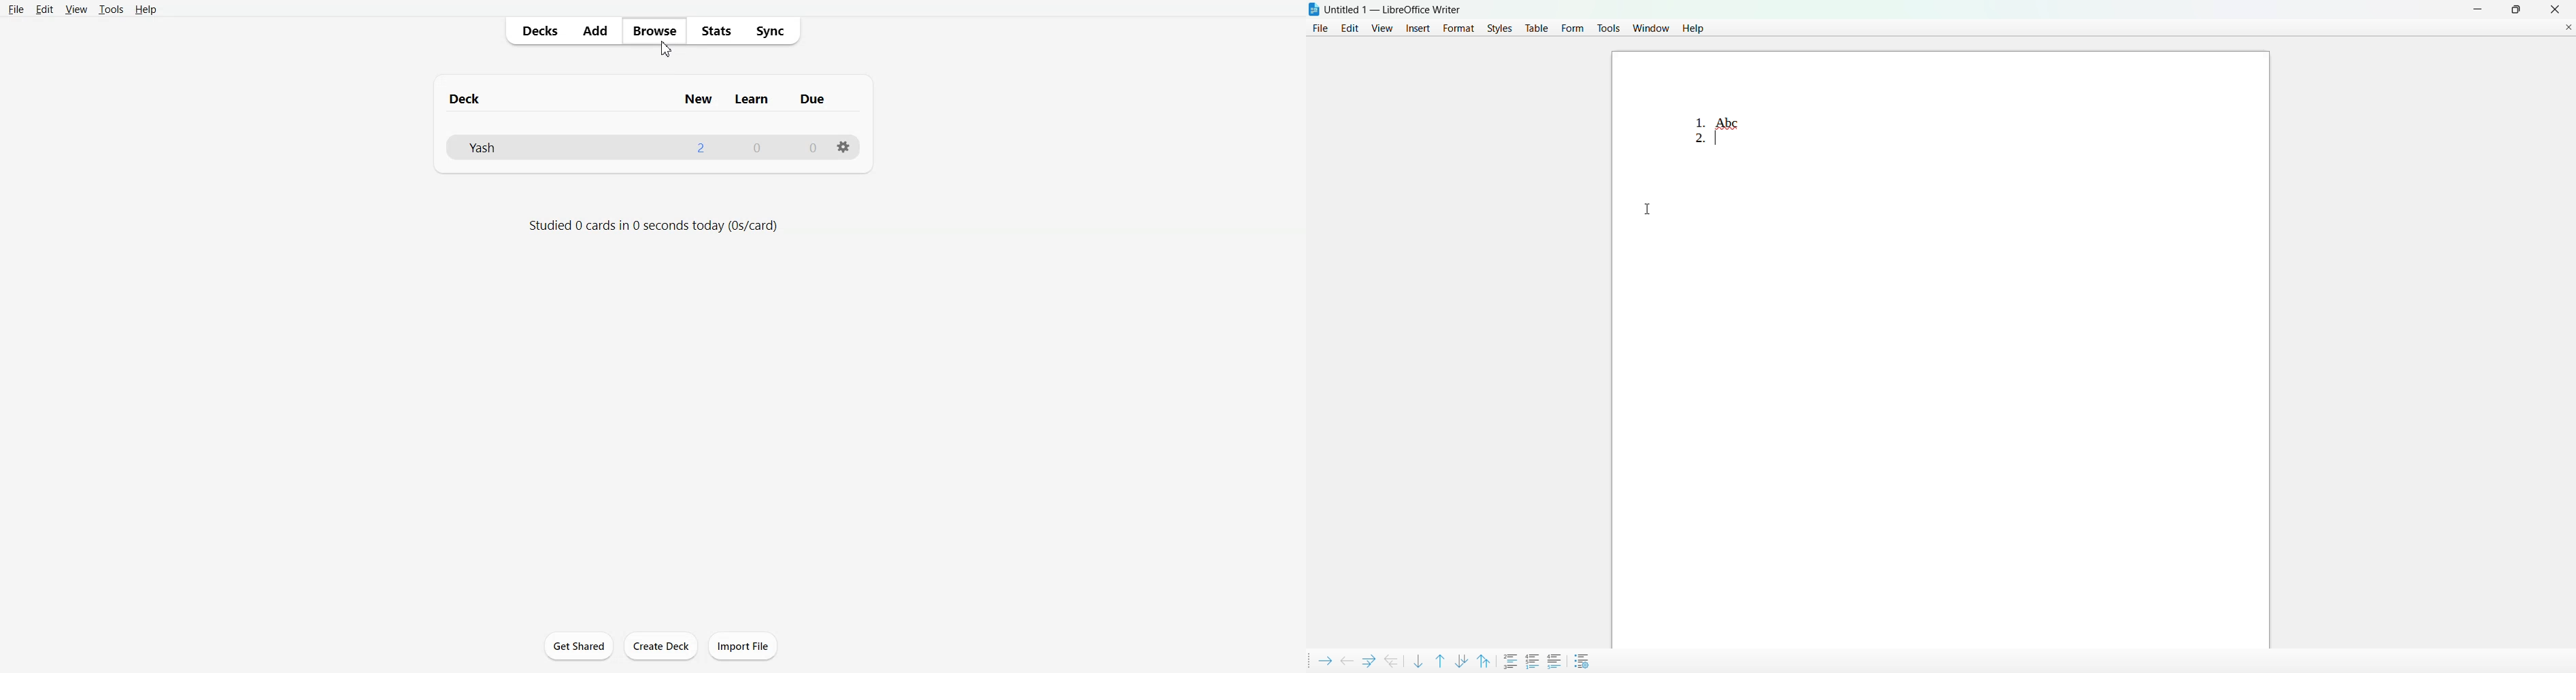 The height and width of the screenshot is (700, 2576). I want to click on Due, so click(814, 99).